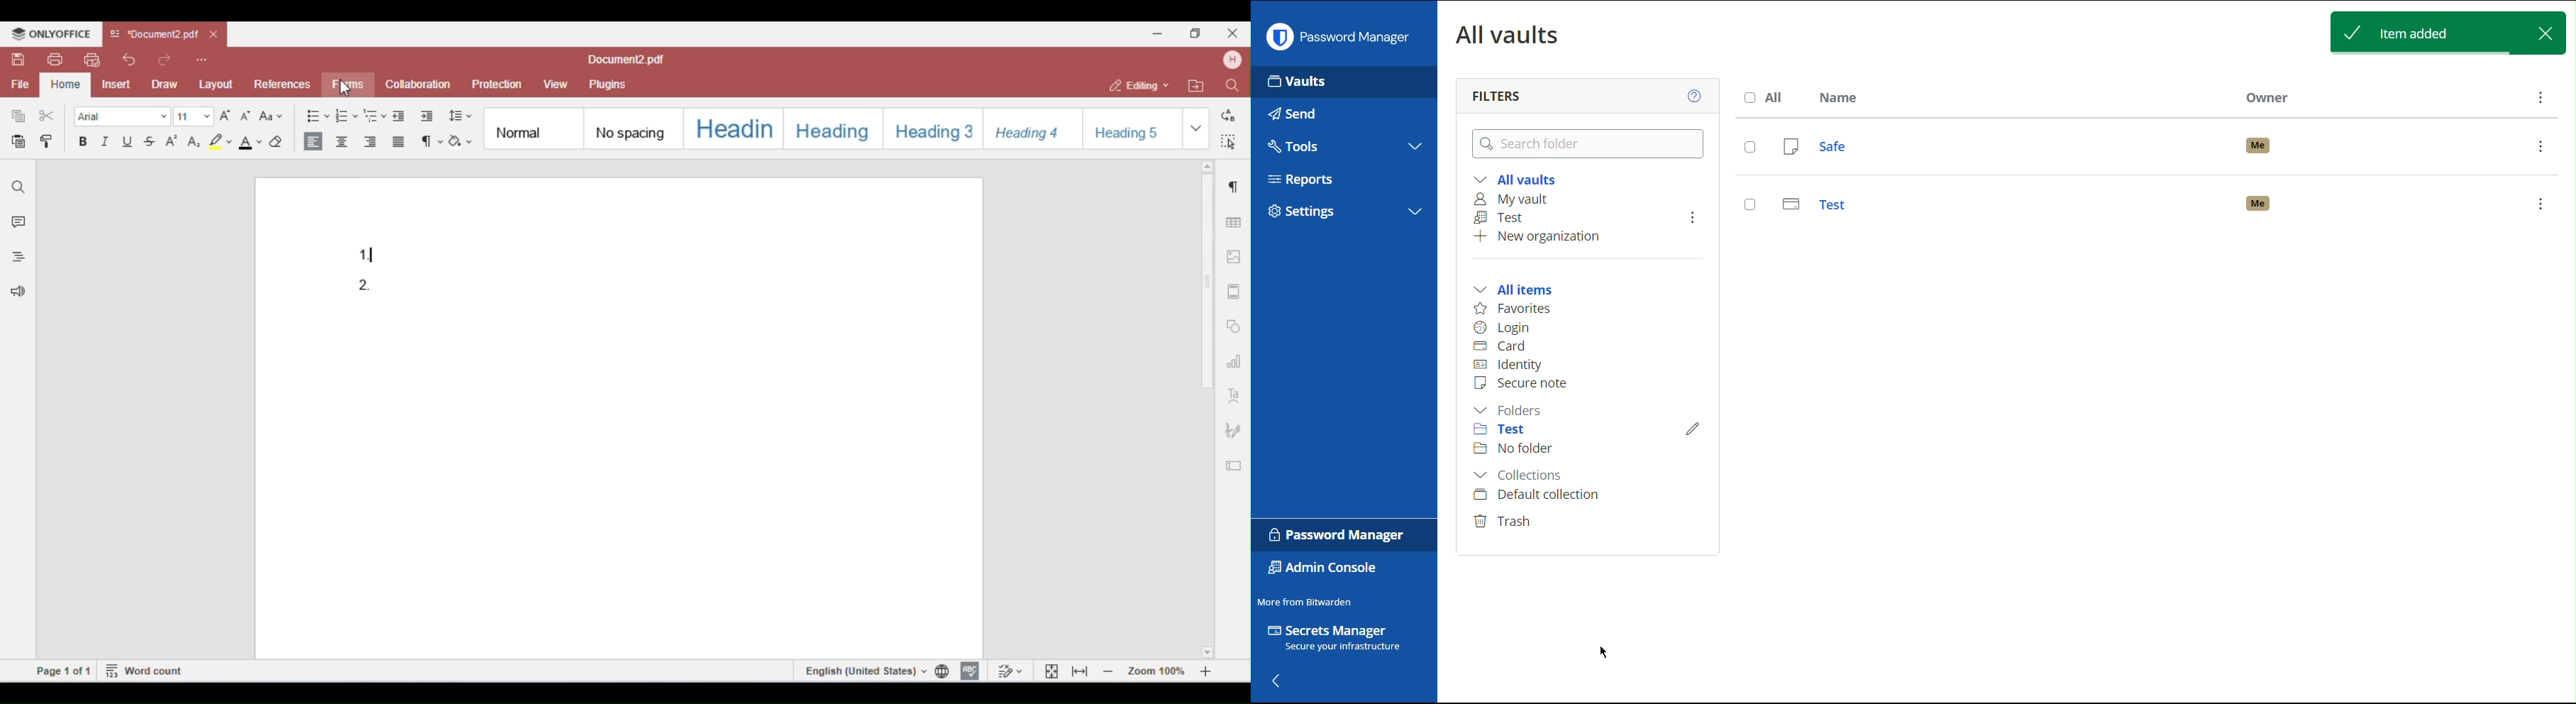 The image size is (2576, 728). I want to click on Secure, so click(1524, 383).